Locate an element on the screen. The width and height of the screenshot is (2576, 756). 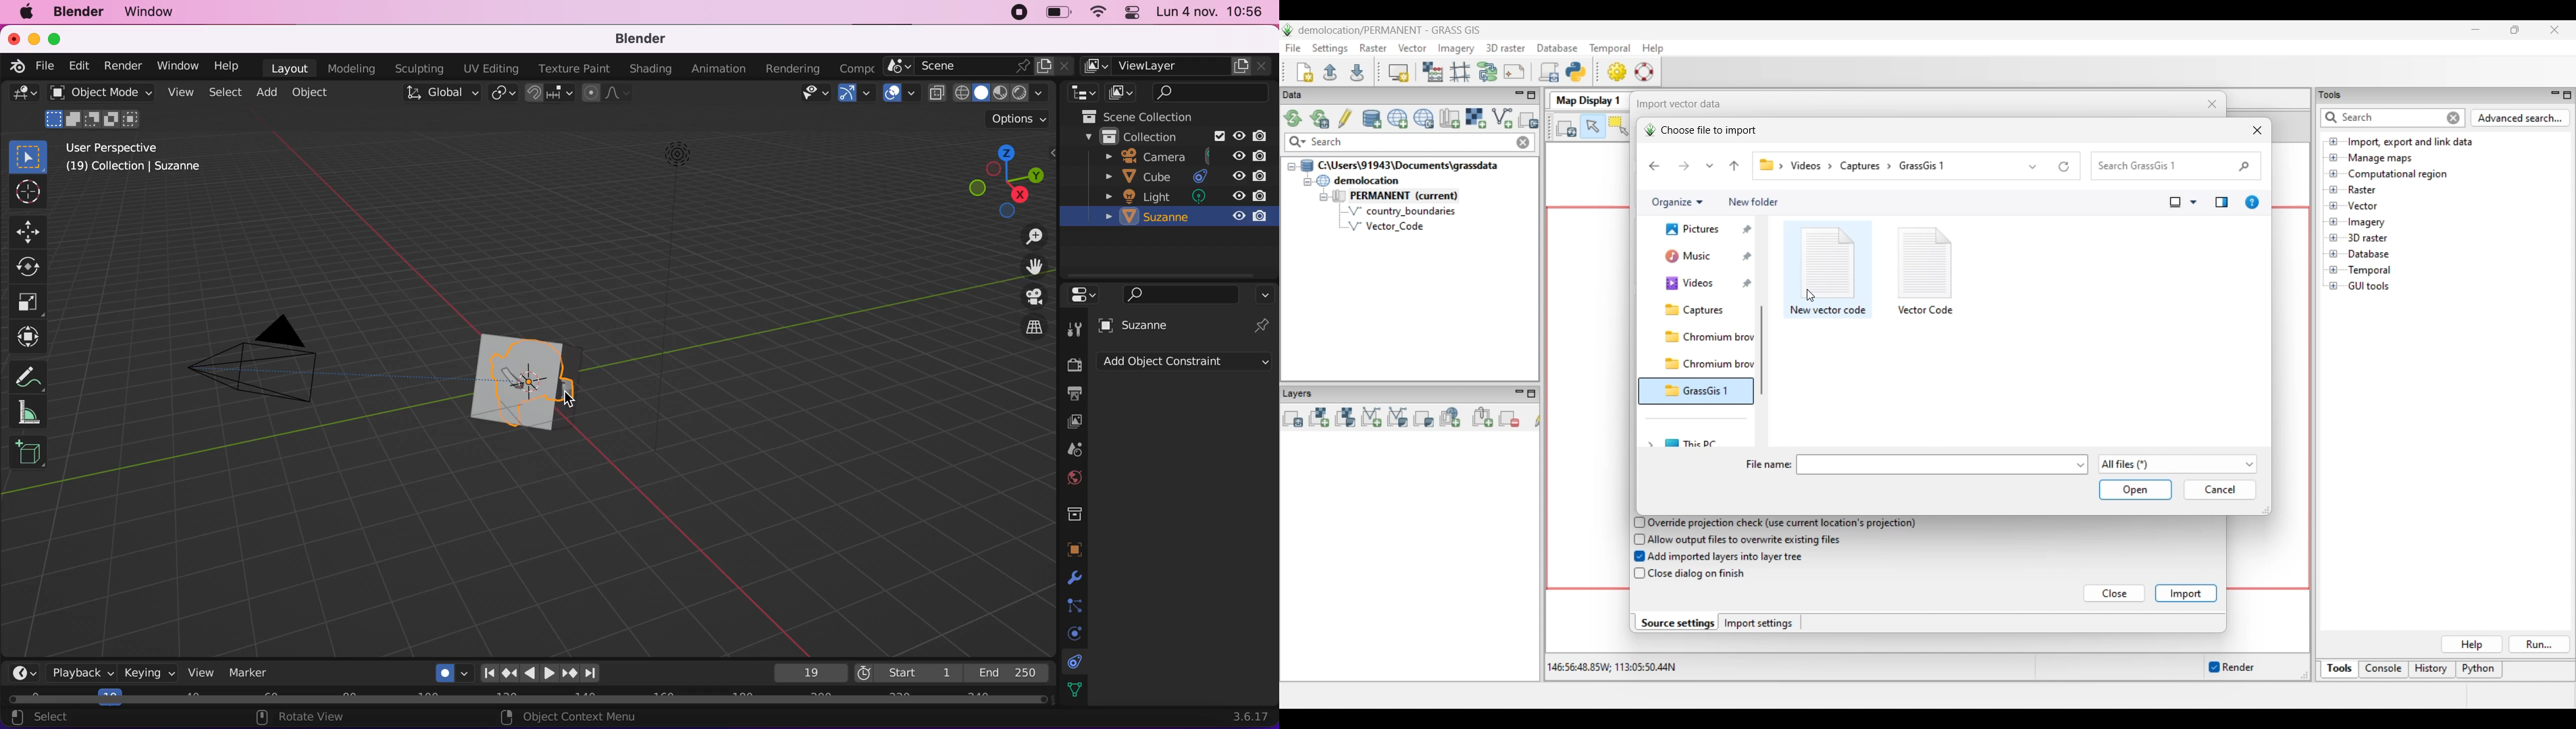
tool is located at coordinates (1074, 326).